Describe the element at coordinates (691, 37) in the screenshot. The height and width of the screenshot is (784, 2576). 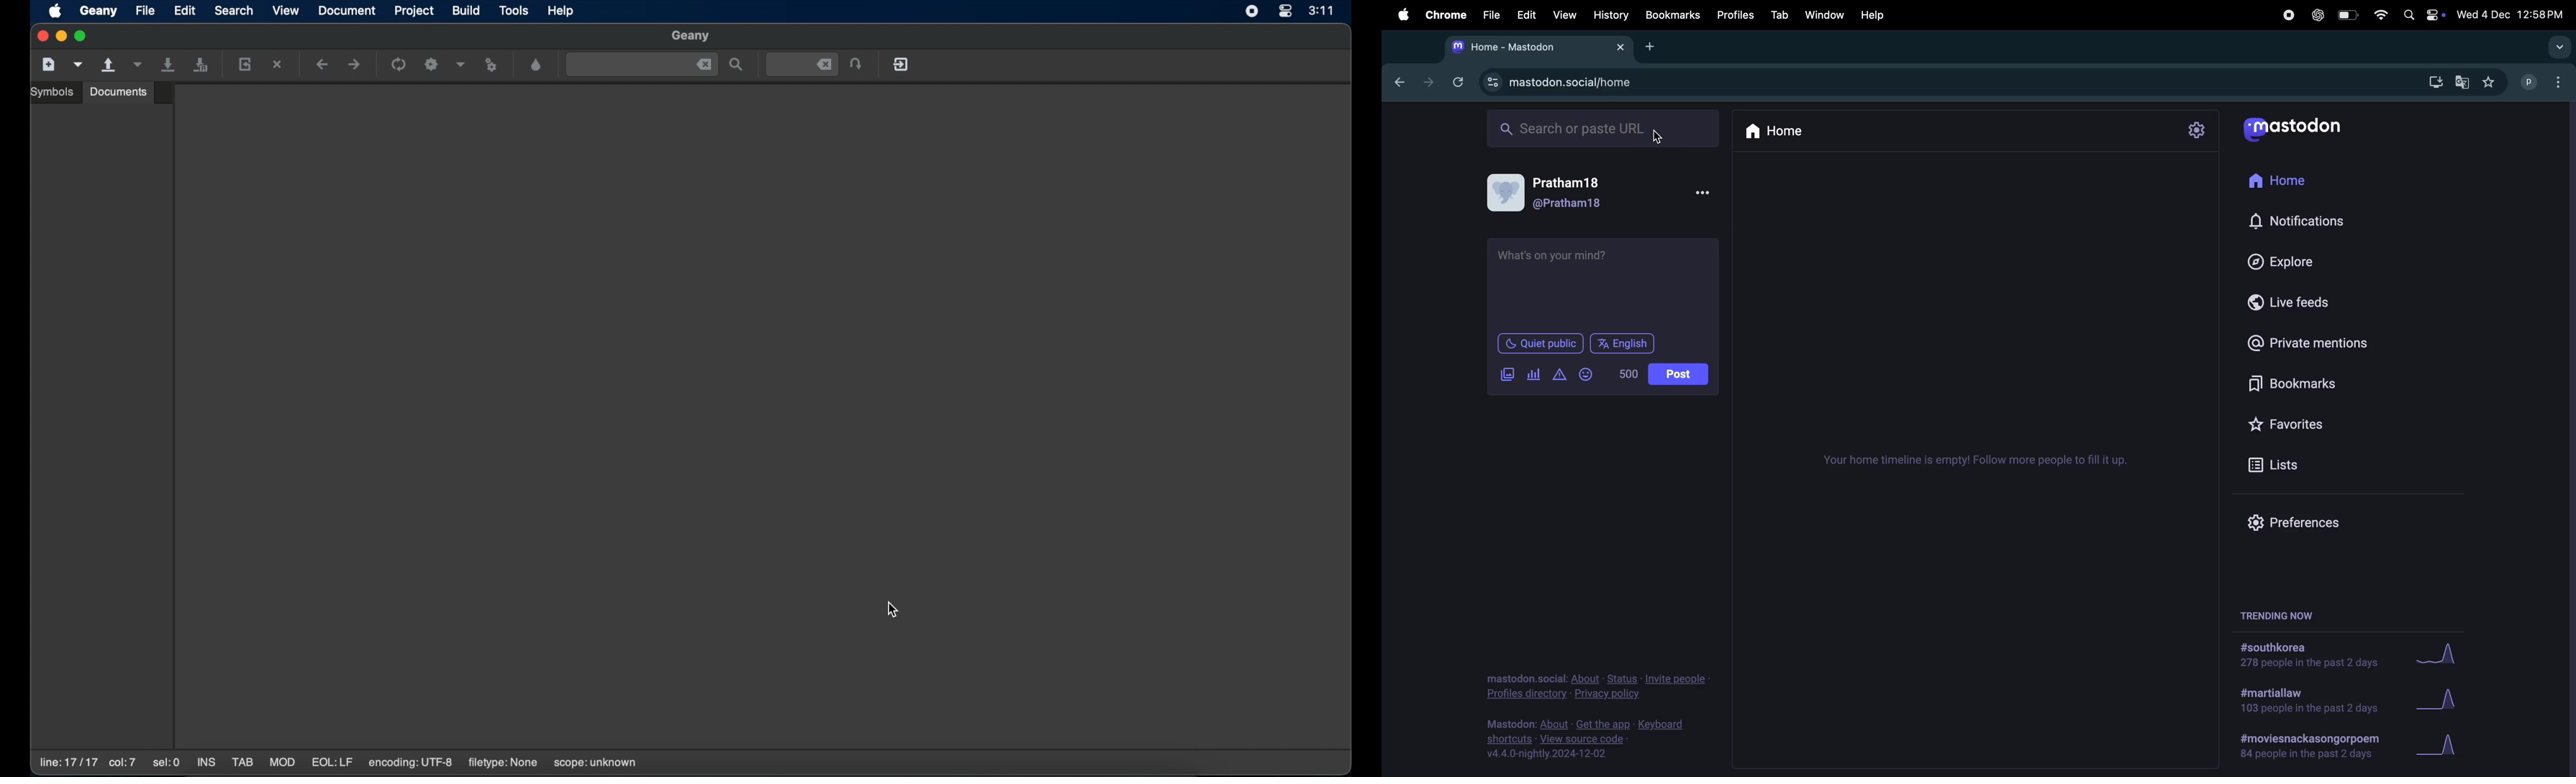
I see `geany` at that location.